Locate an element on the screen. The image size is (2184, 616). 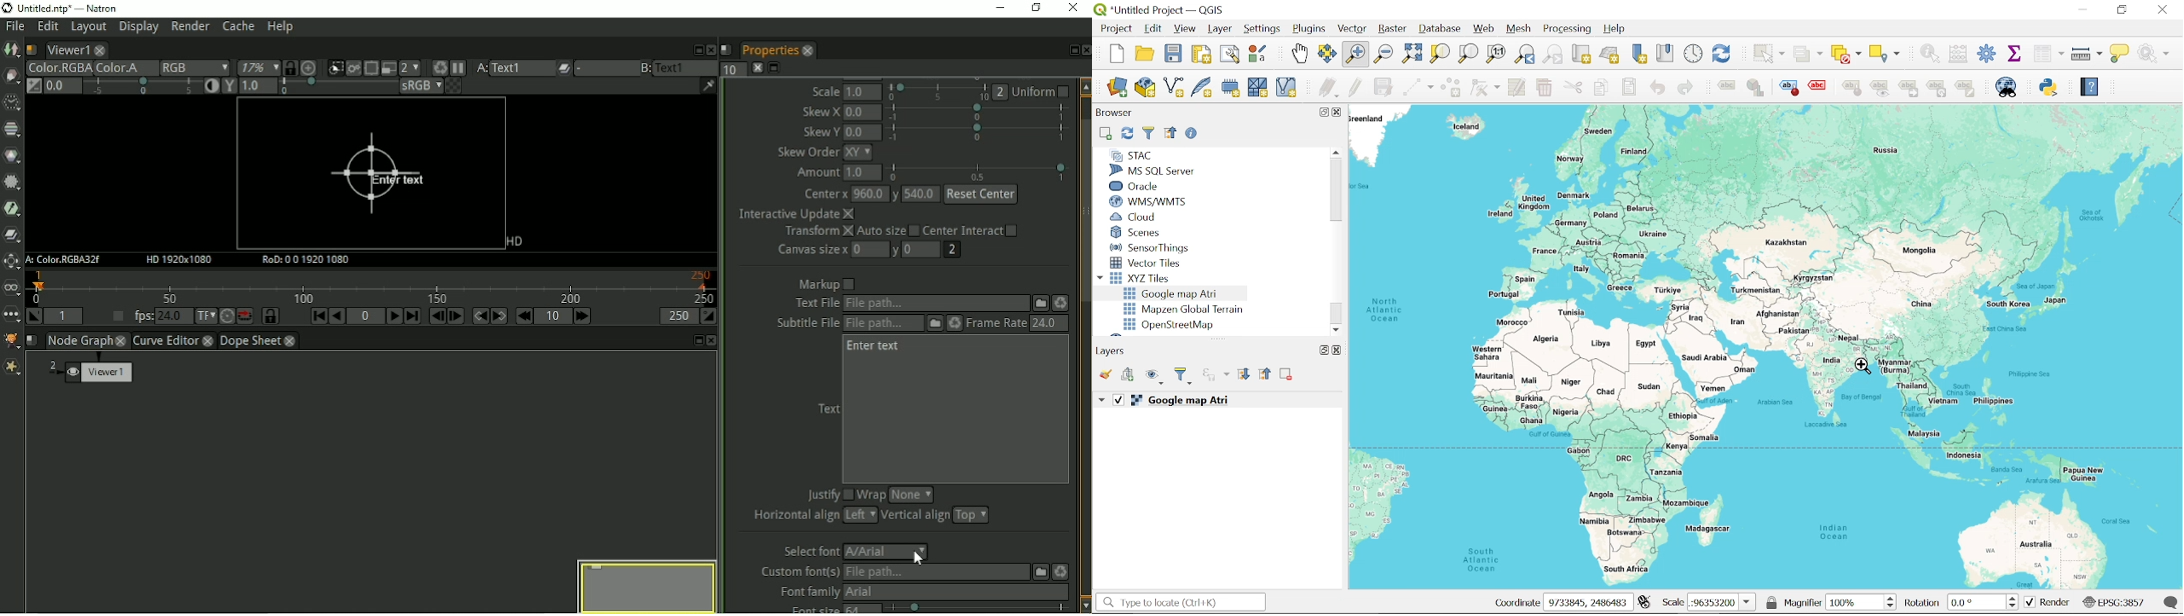
Rotate a label is located at coordinates (1937, 90).